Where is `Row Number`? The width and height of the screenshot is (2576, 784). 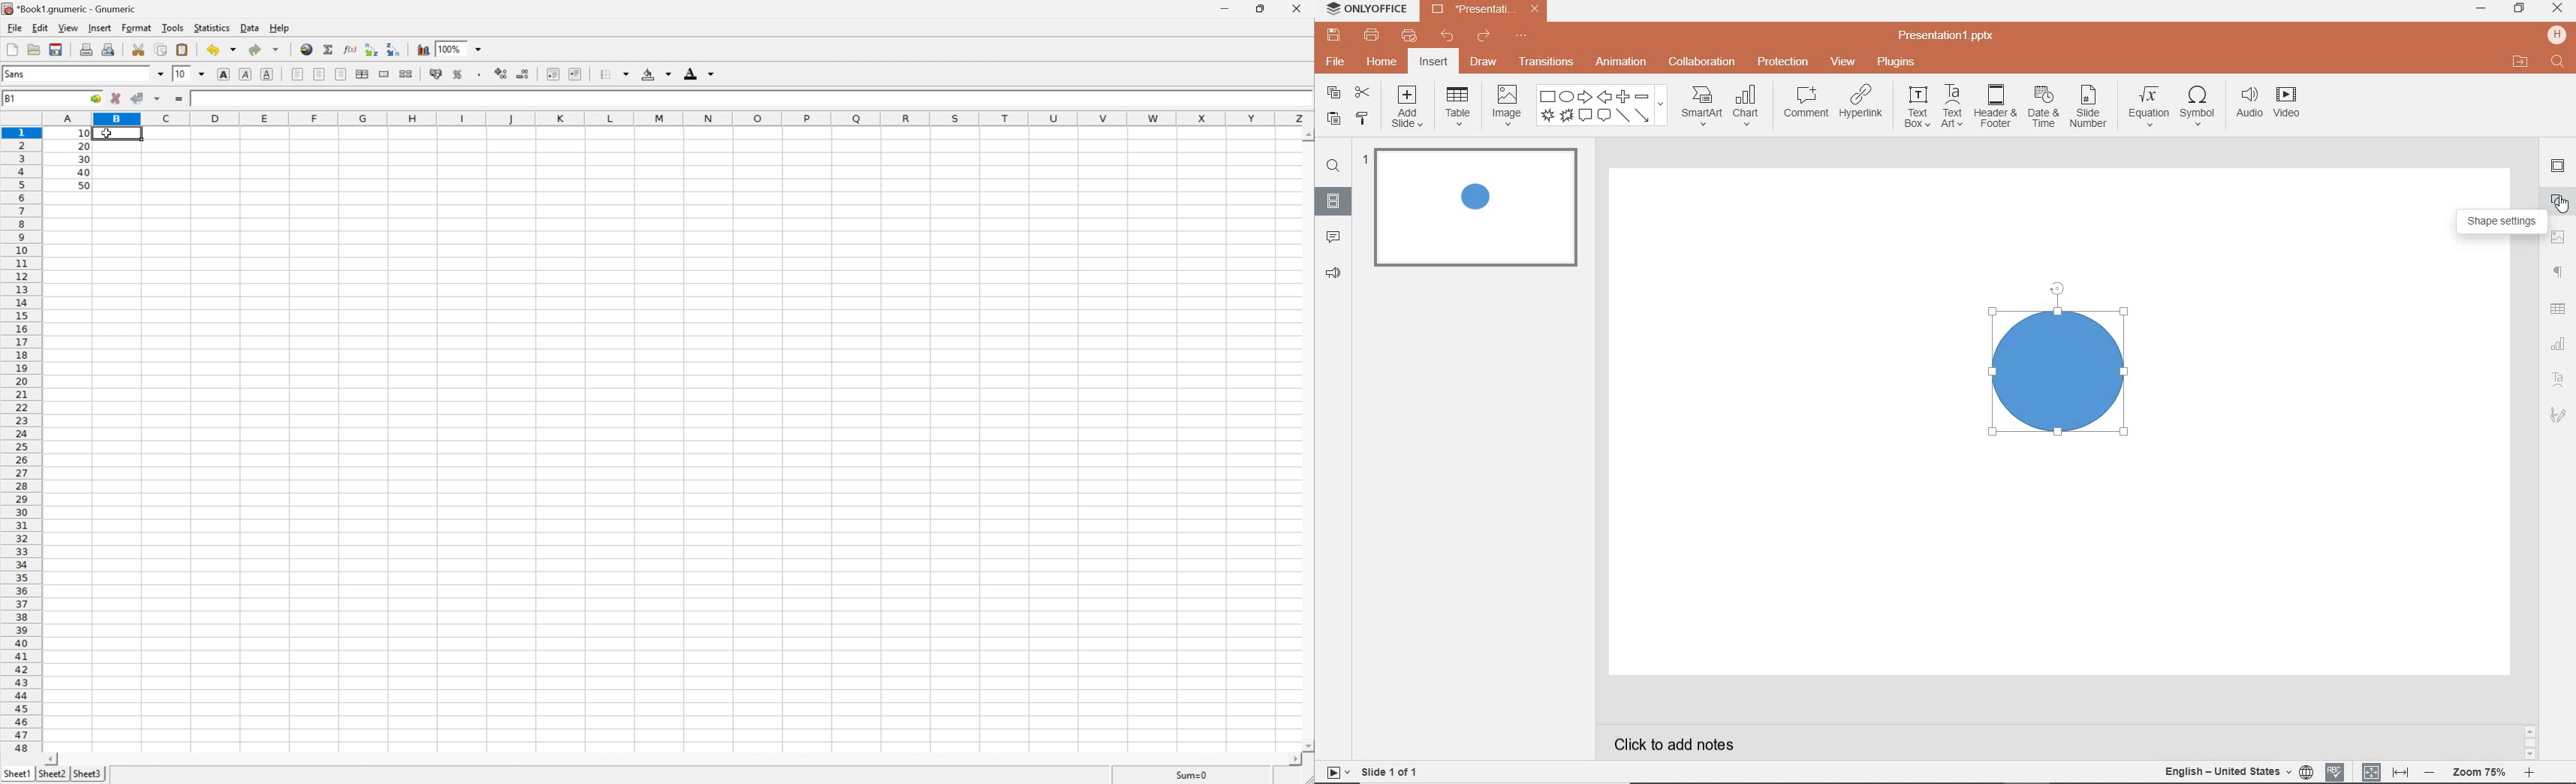 Row Number is located at coordinates (21, 441).